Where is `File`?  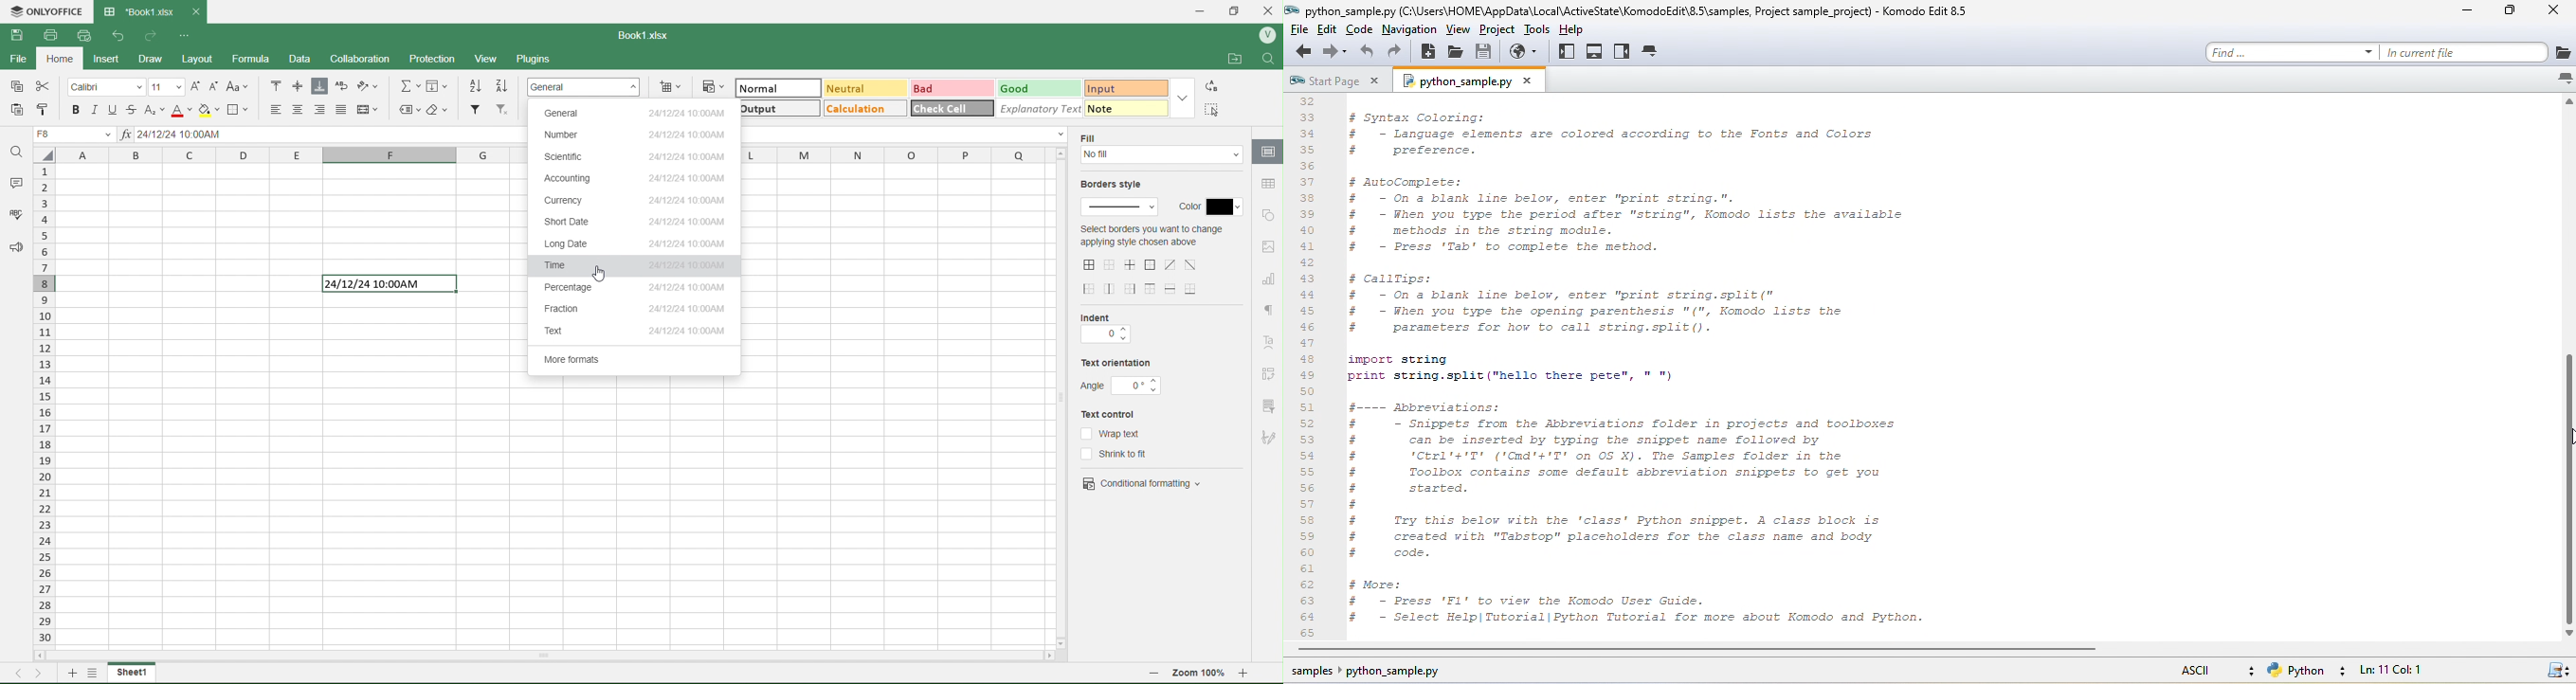 File is located at coordinates (21, 62).